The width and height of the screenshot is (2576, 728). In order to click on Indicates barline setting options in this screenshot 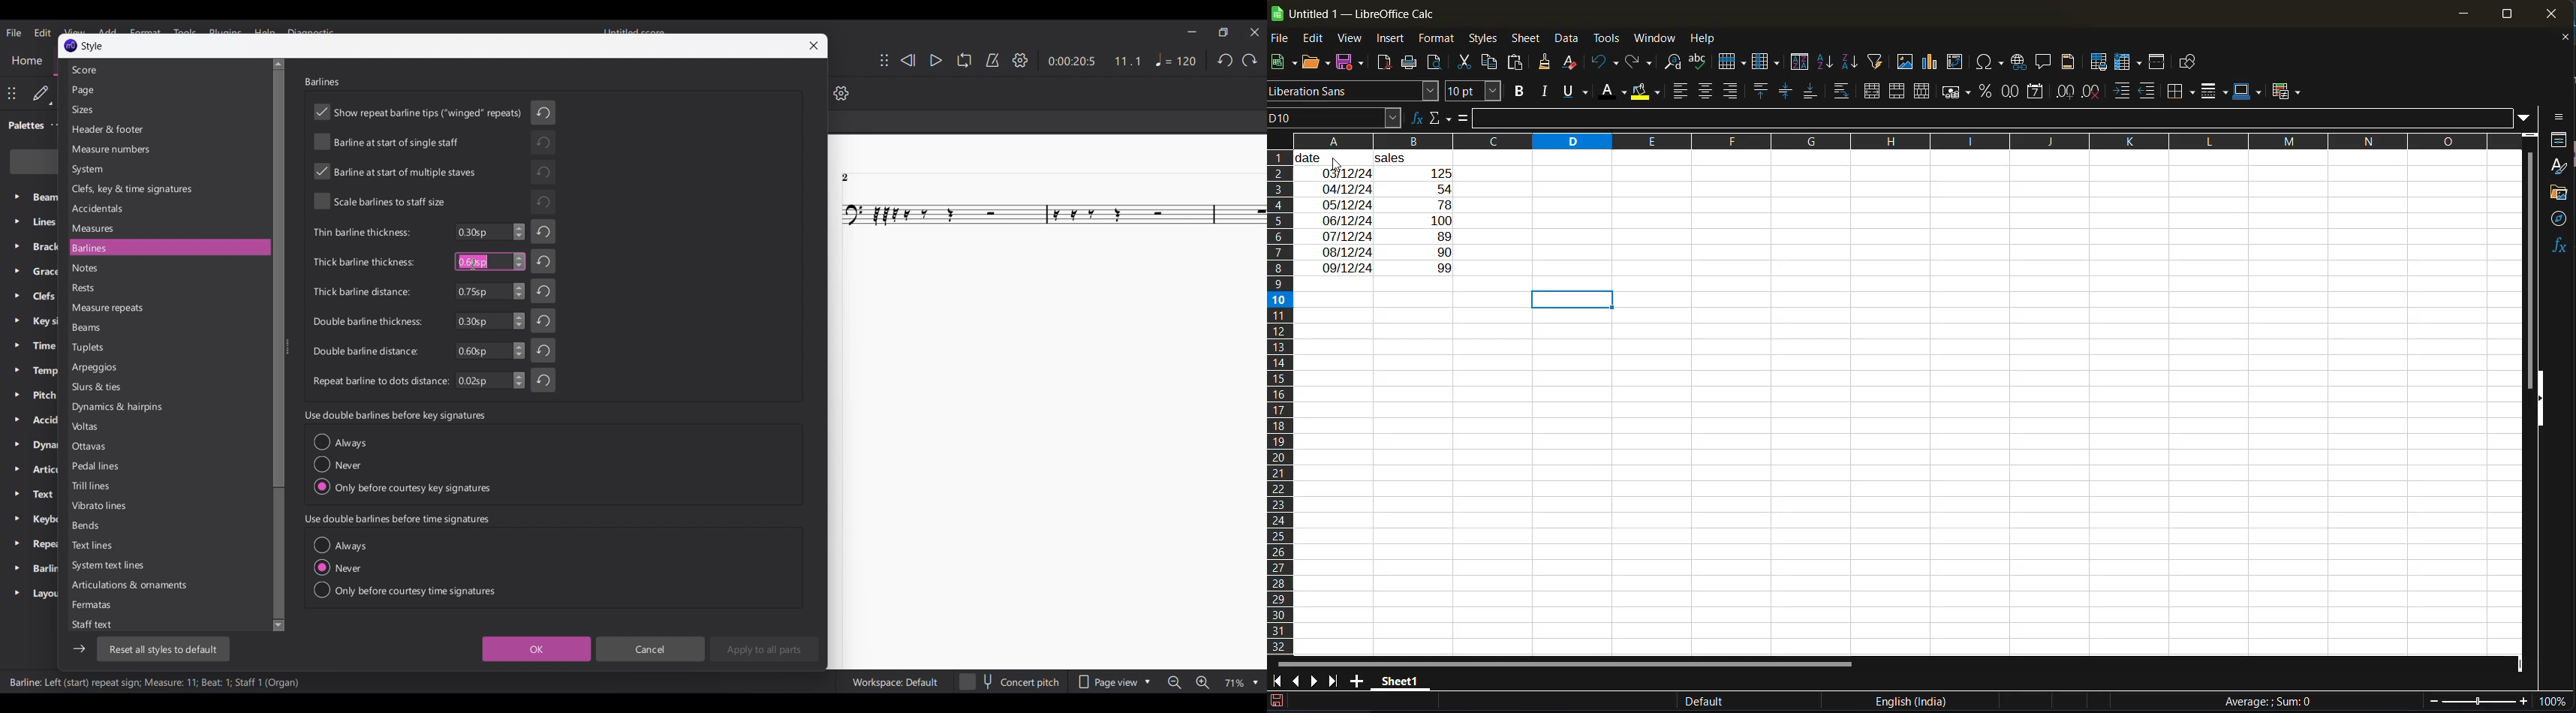, I will do `click(378, 308)`.